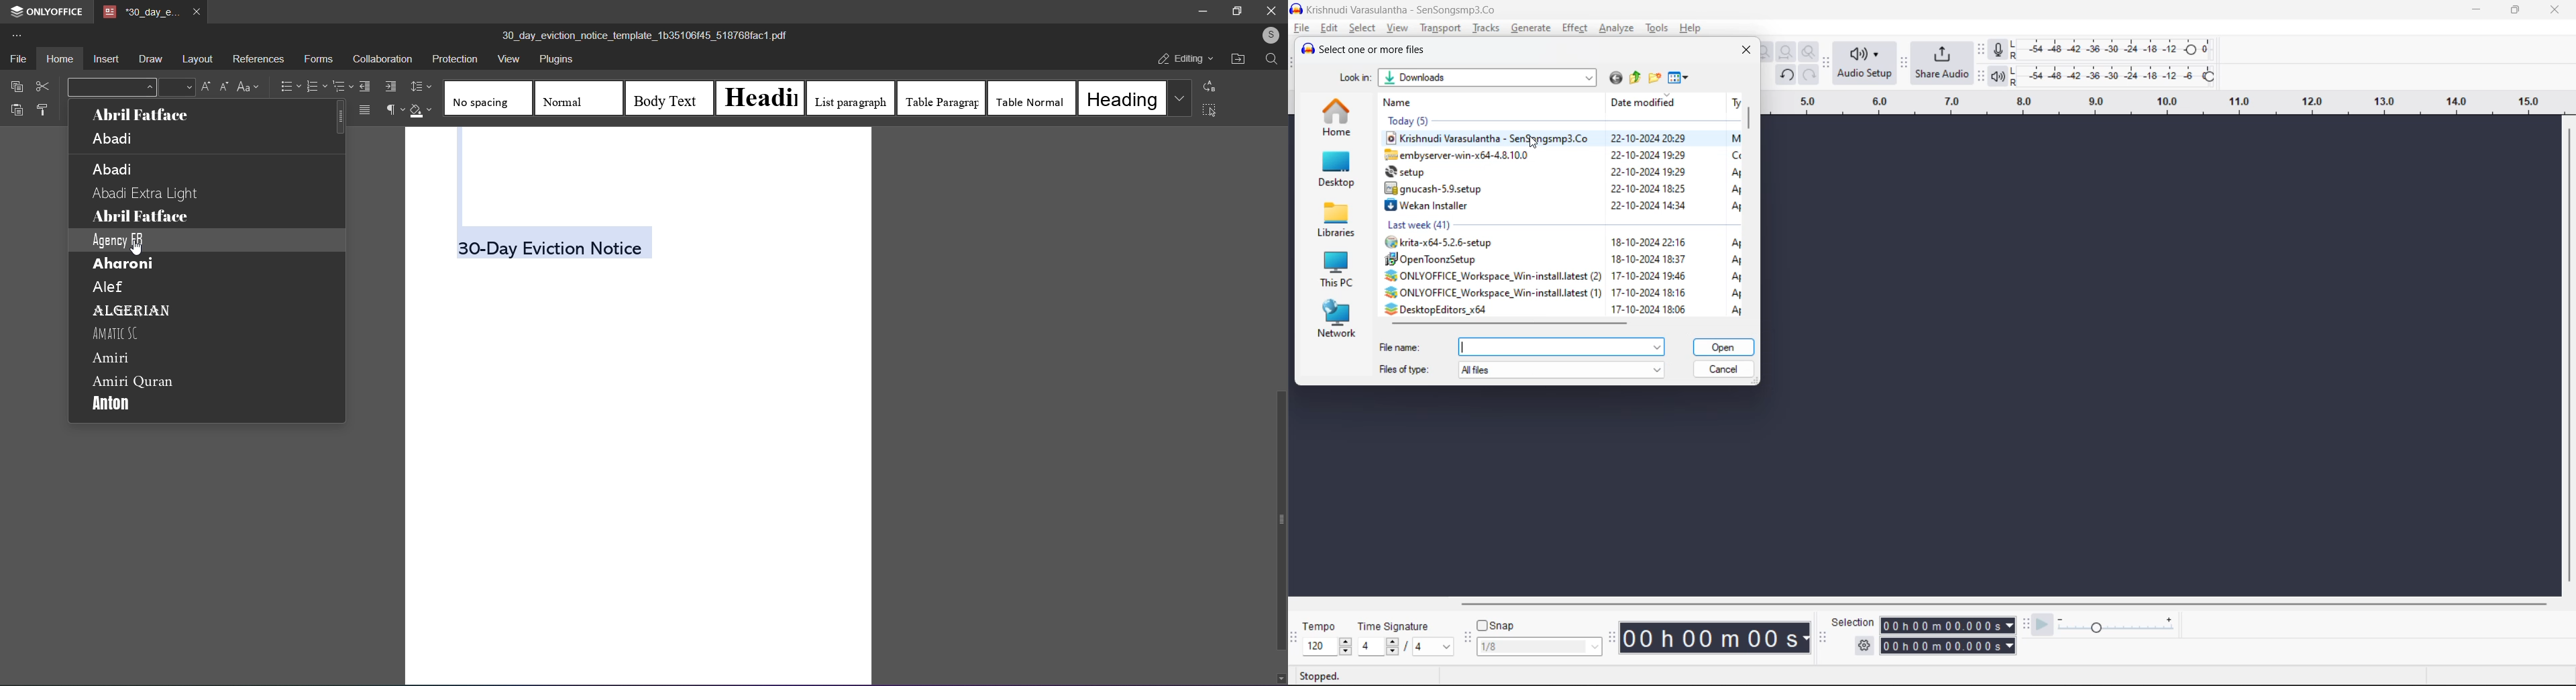  Describe the element at coordinates (1533, 146) in the screenshot. I see `Cursor` at that location.